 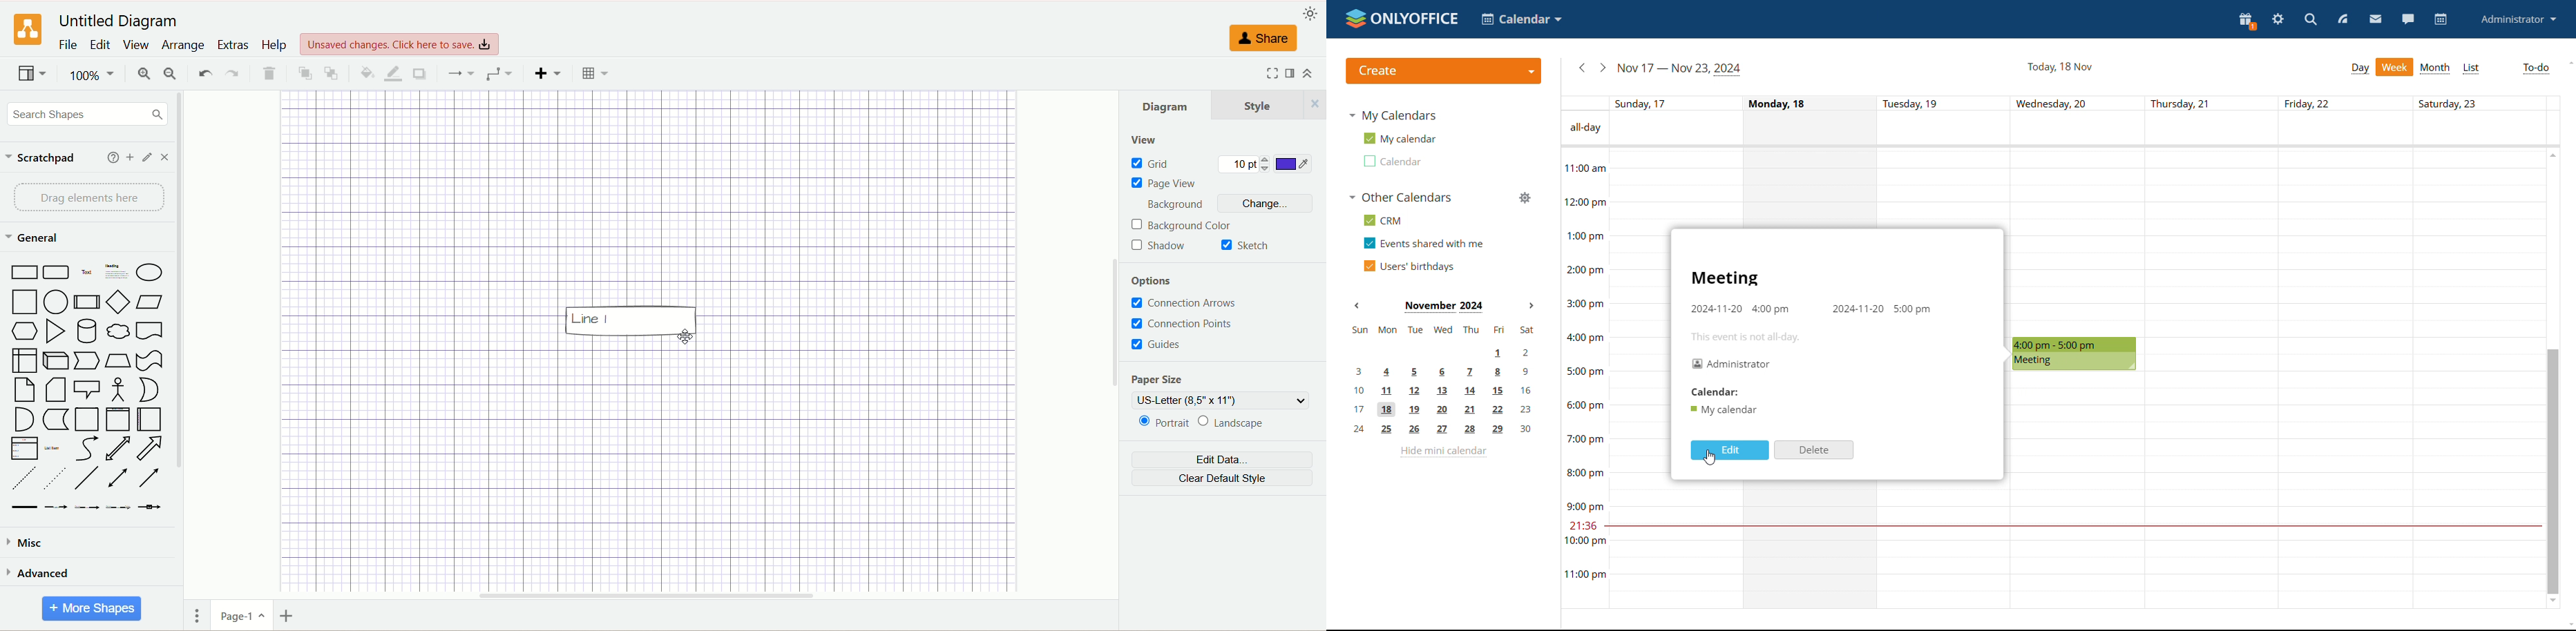 What do you see at coordinates (136, 45) in the screenshot?
I see `view` at bounding box center [136, 45].